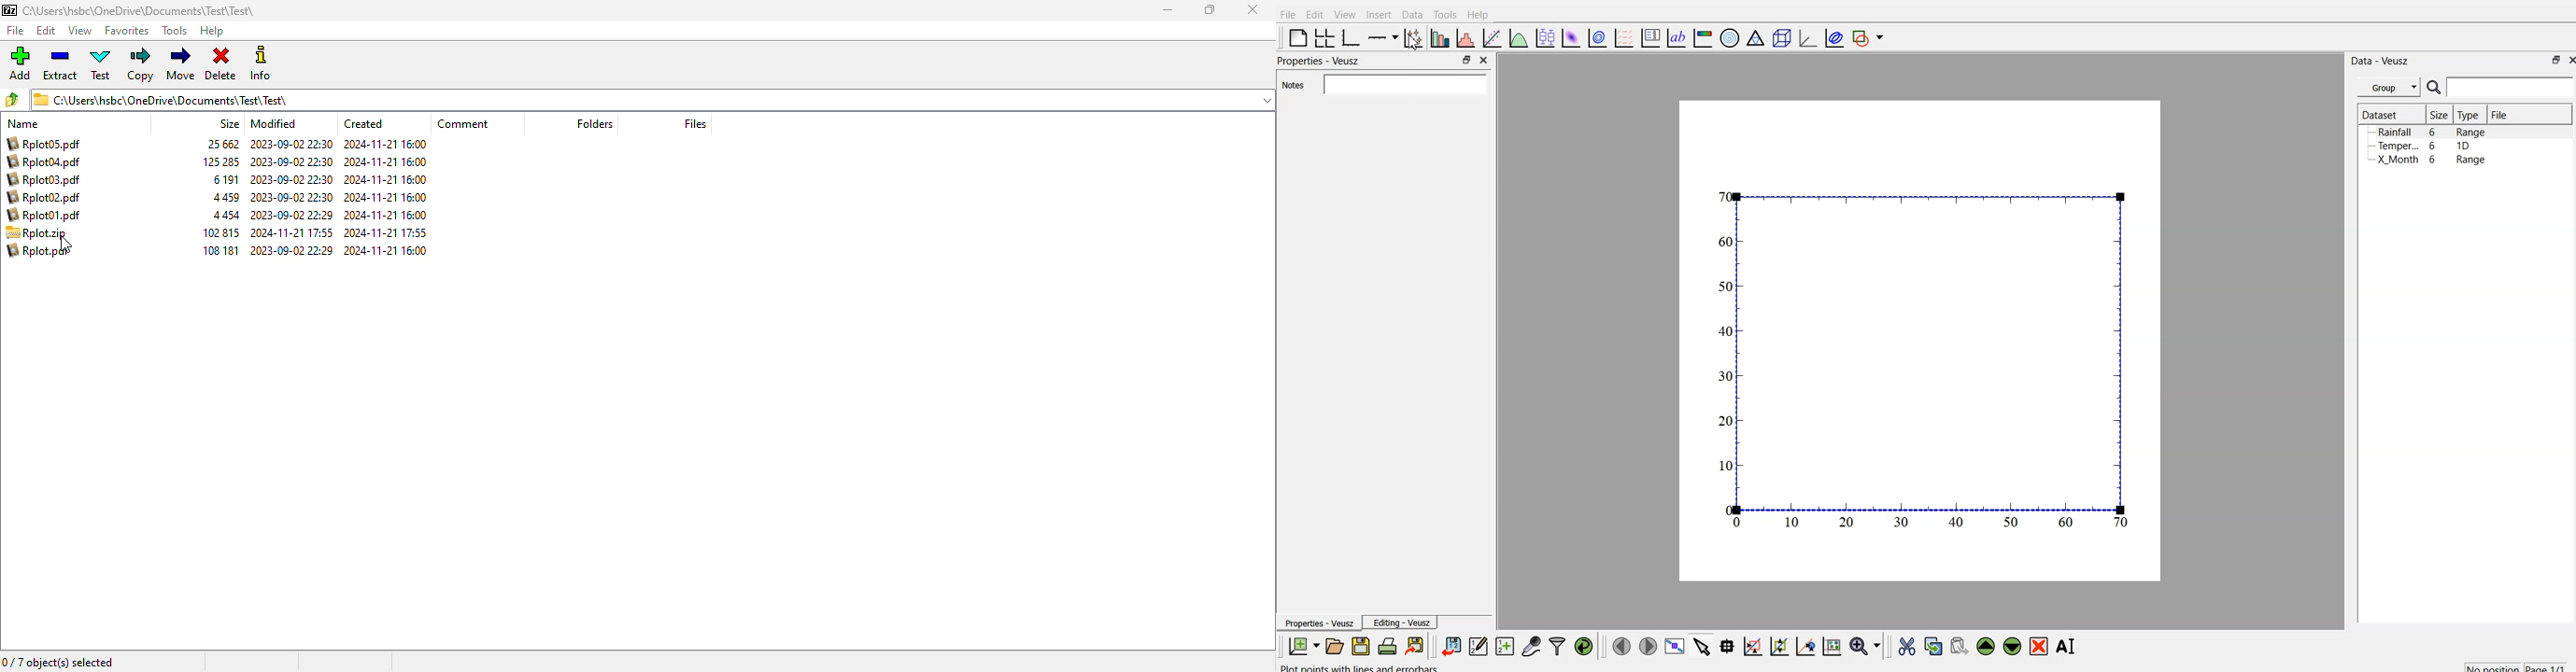  I want to click on plot a vector field, so click(1622, 39).